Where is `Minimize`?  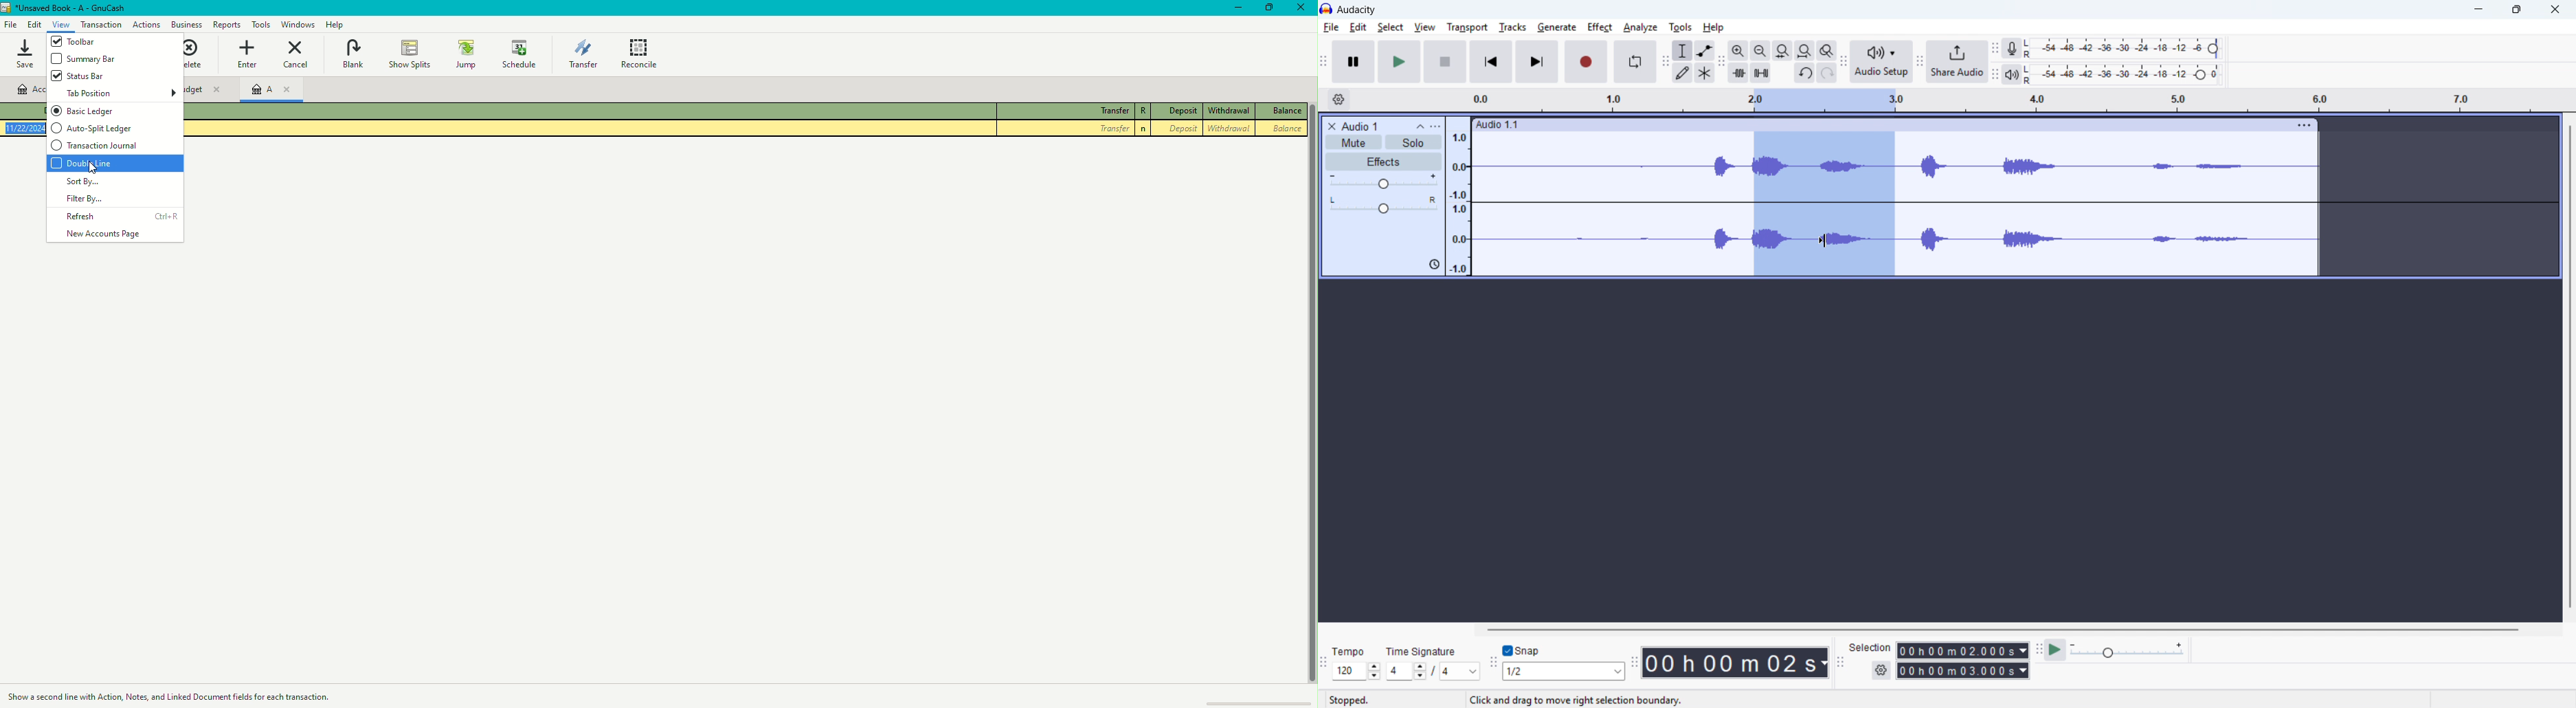
Minimize is located at coordinates (1238, 11).